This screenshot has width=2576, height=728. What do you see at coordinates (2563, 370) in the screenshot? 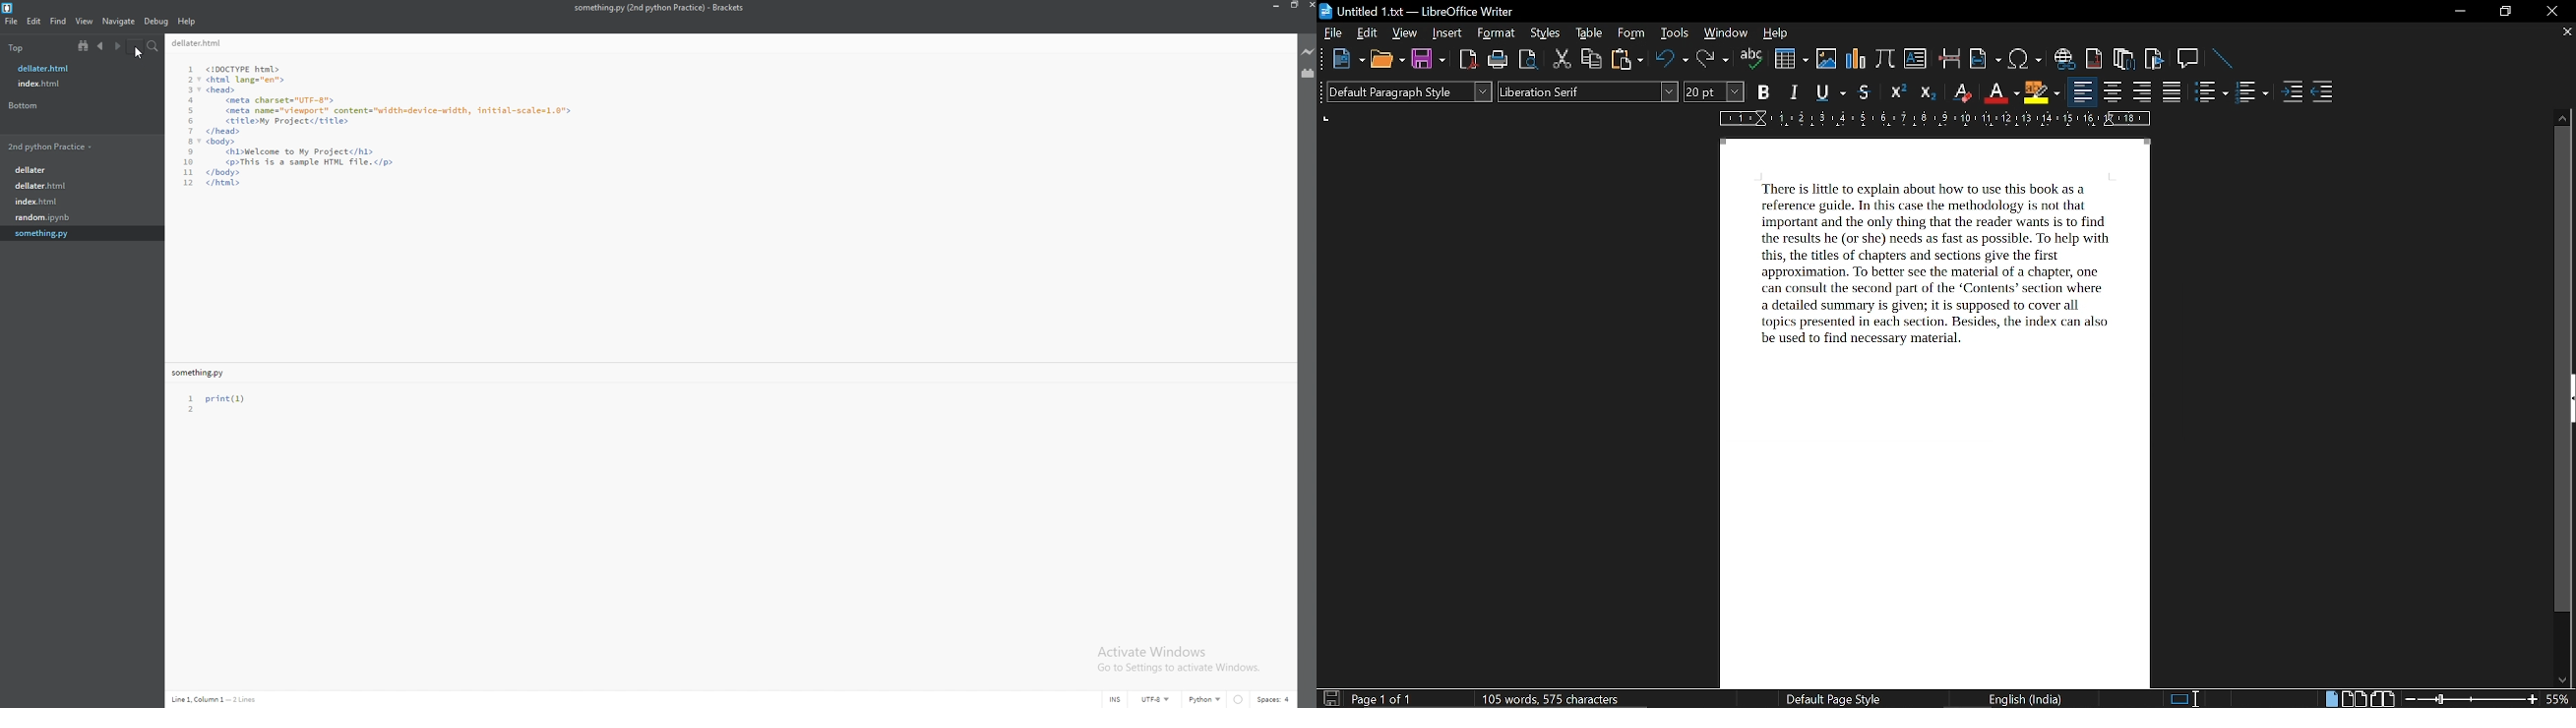
I see `vertically scrollbar` at bounding box center [2563, 370].